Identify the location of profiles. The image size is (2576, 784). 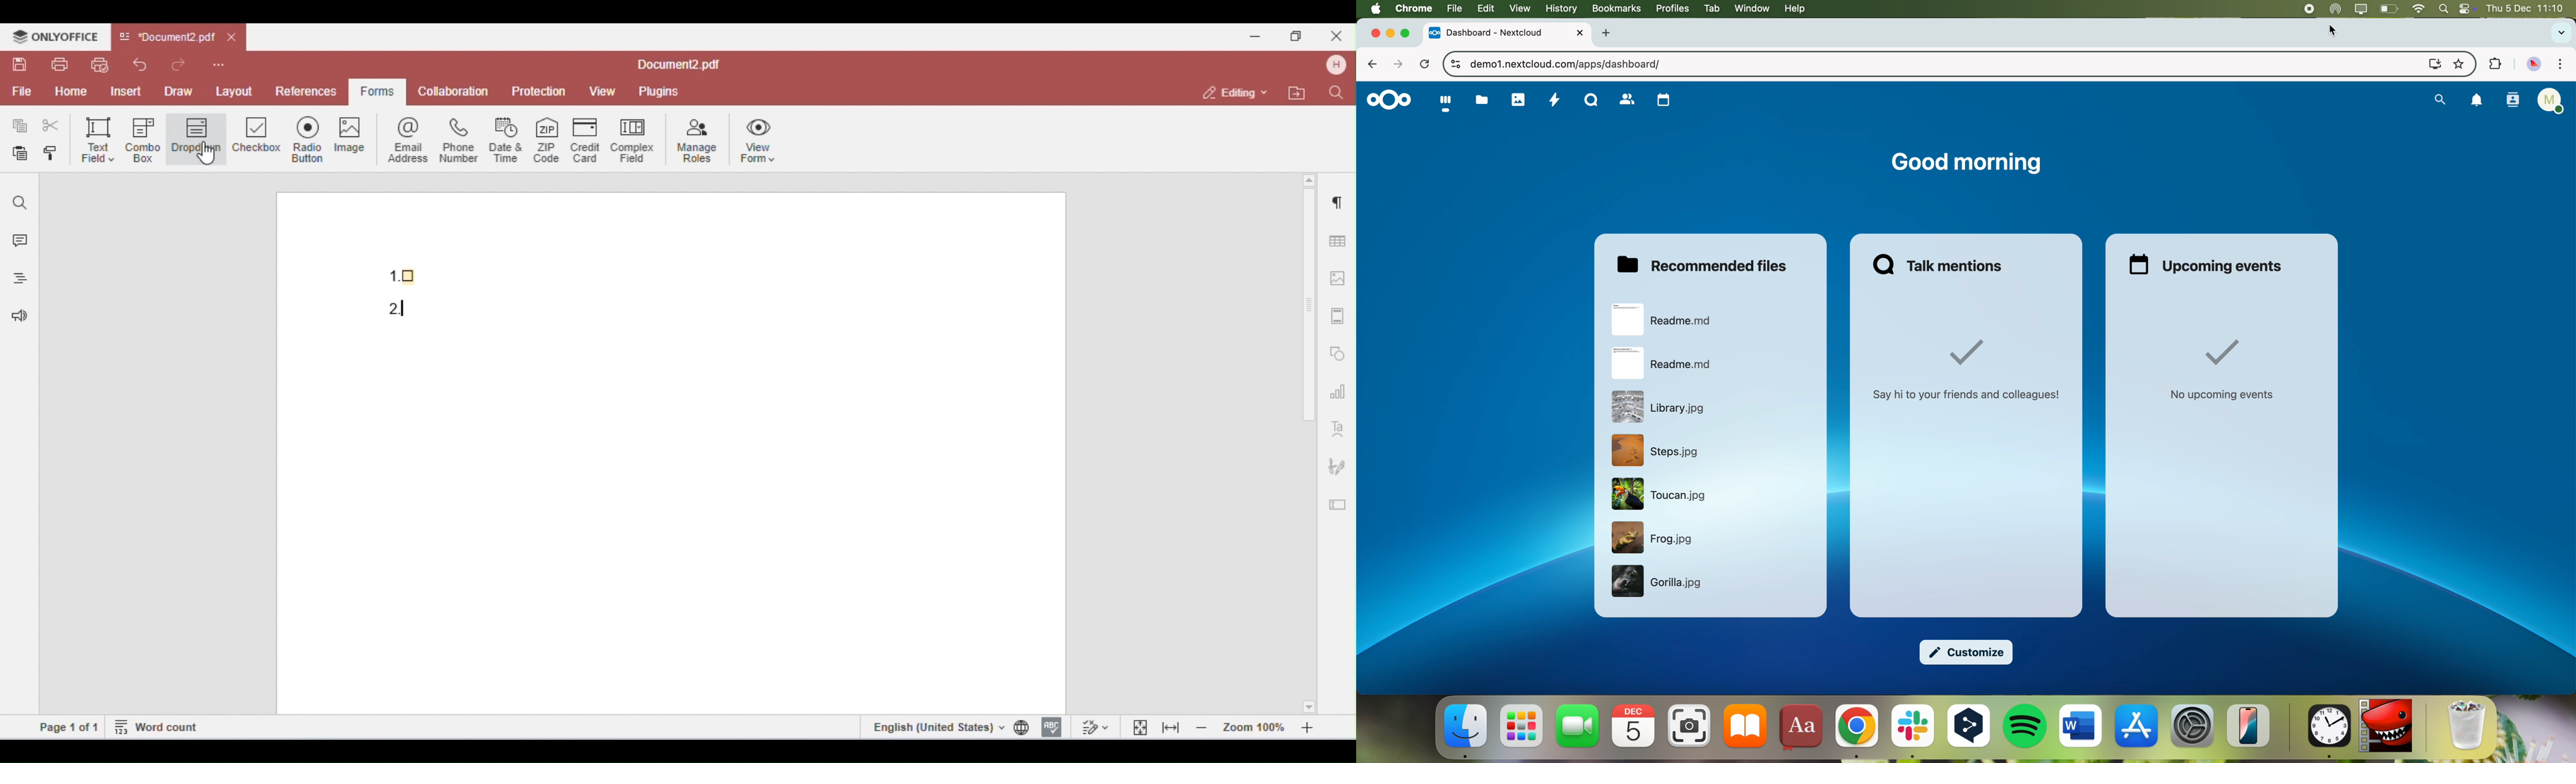
(1671, 9).